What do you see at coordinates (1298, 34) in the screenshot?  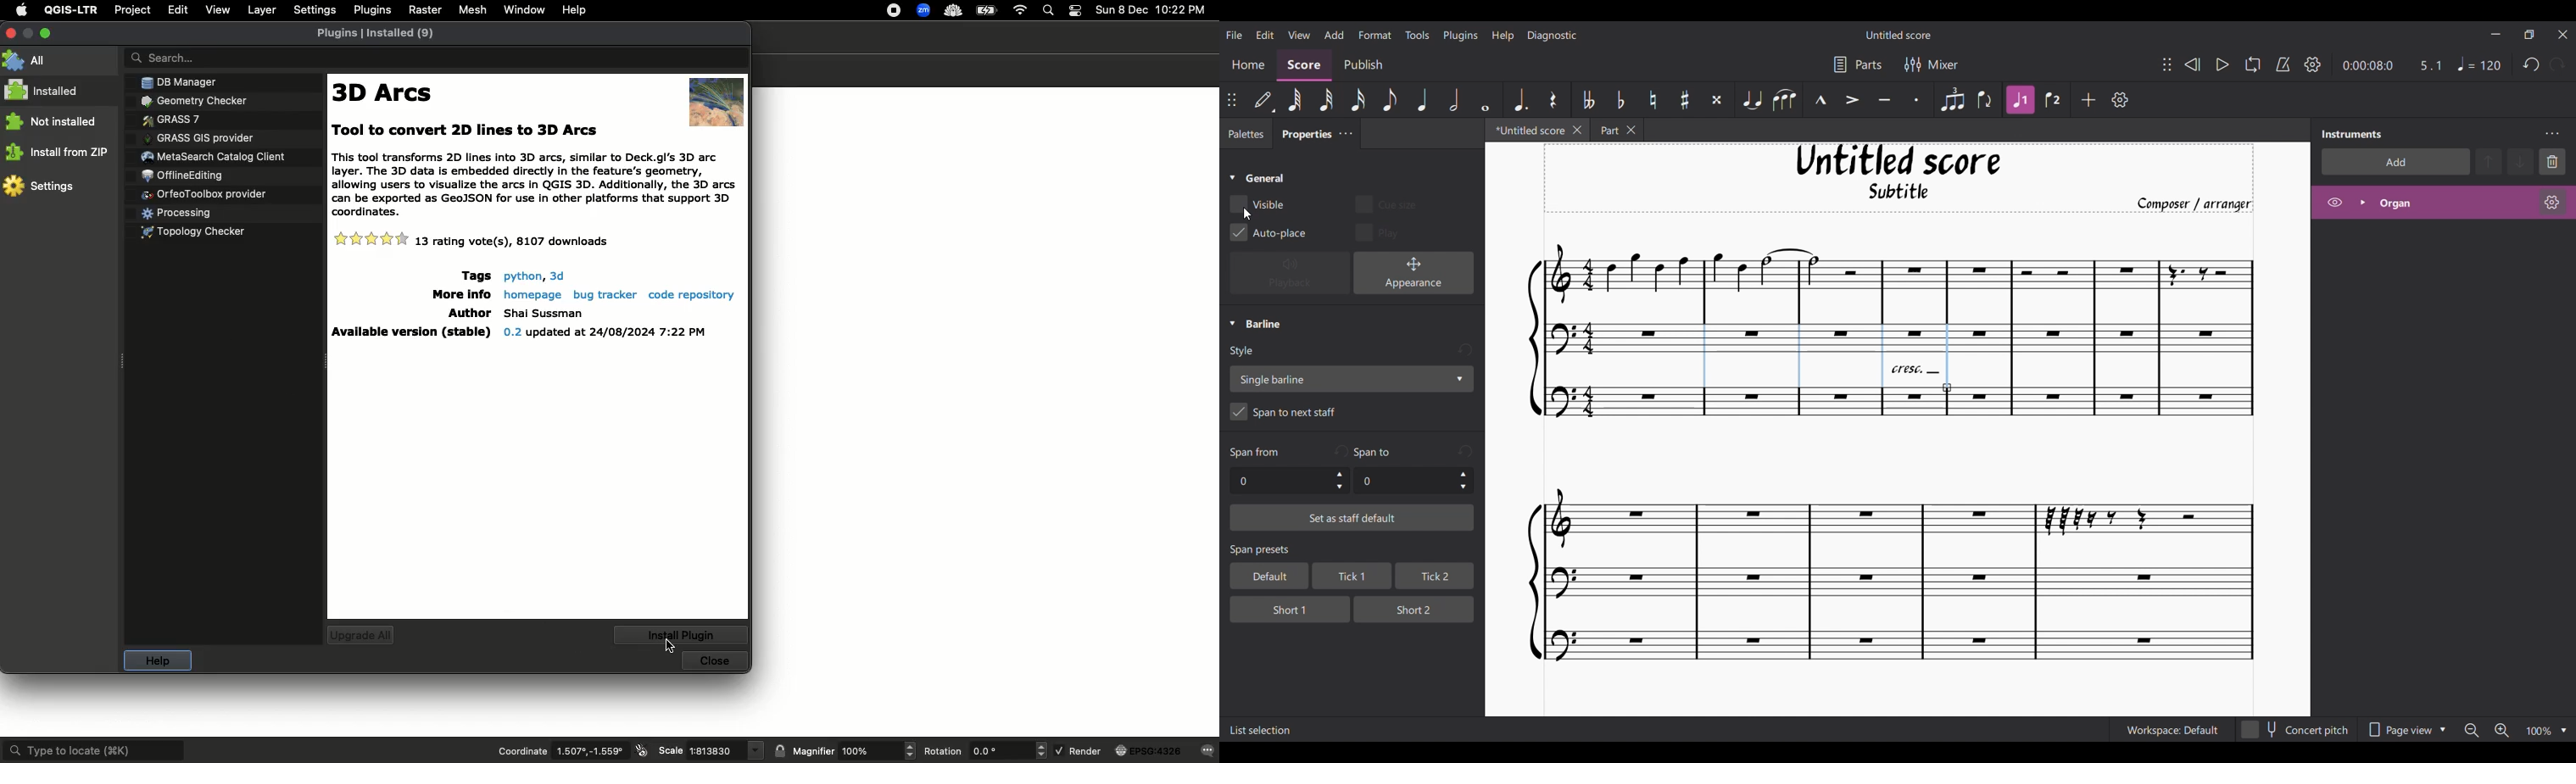 I see `View menu` at bounding box center [1298, 34].